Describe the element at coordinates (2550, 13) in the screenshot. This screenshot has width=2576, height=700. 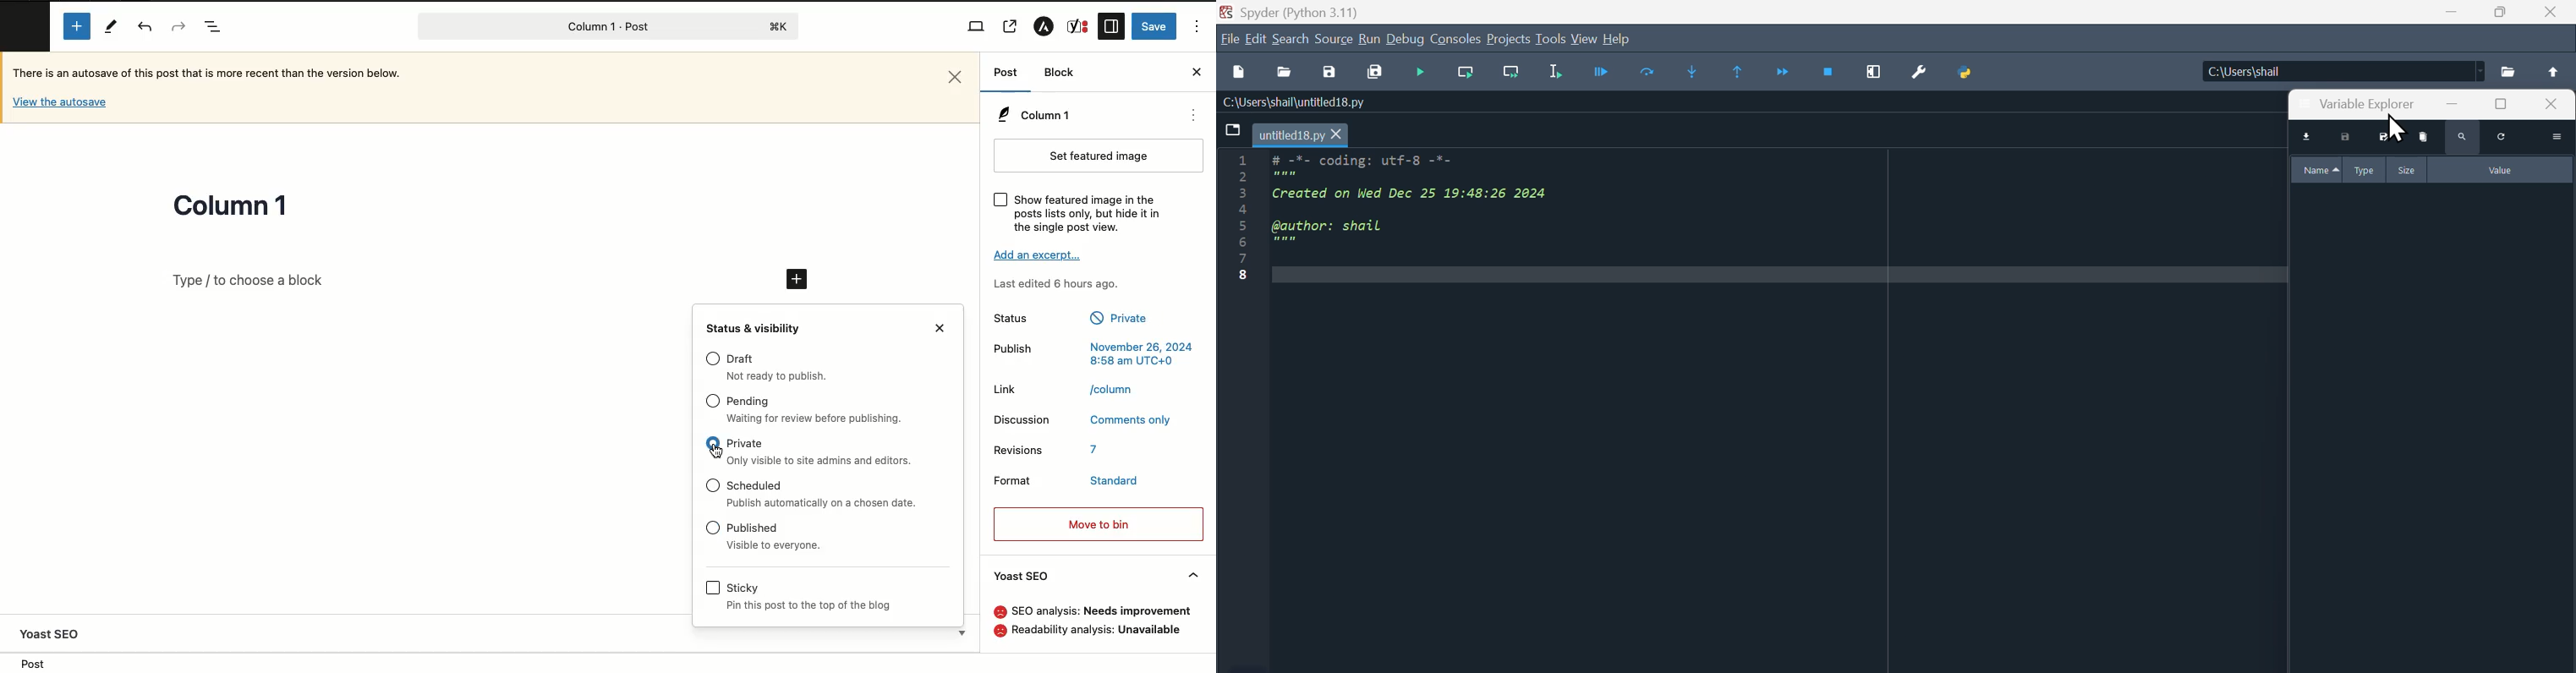
I see `Close` at that location.